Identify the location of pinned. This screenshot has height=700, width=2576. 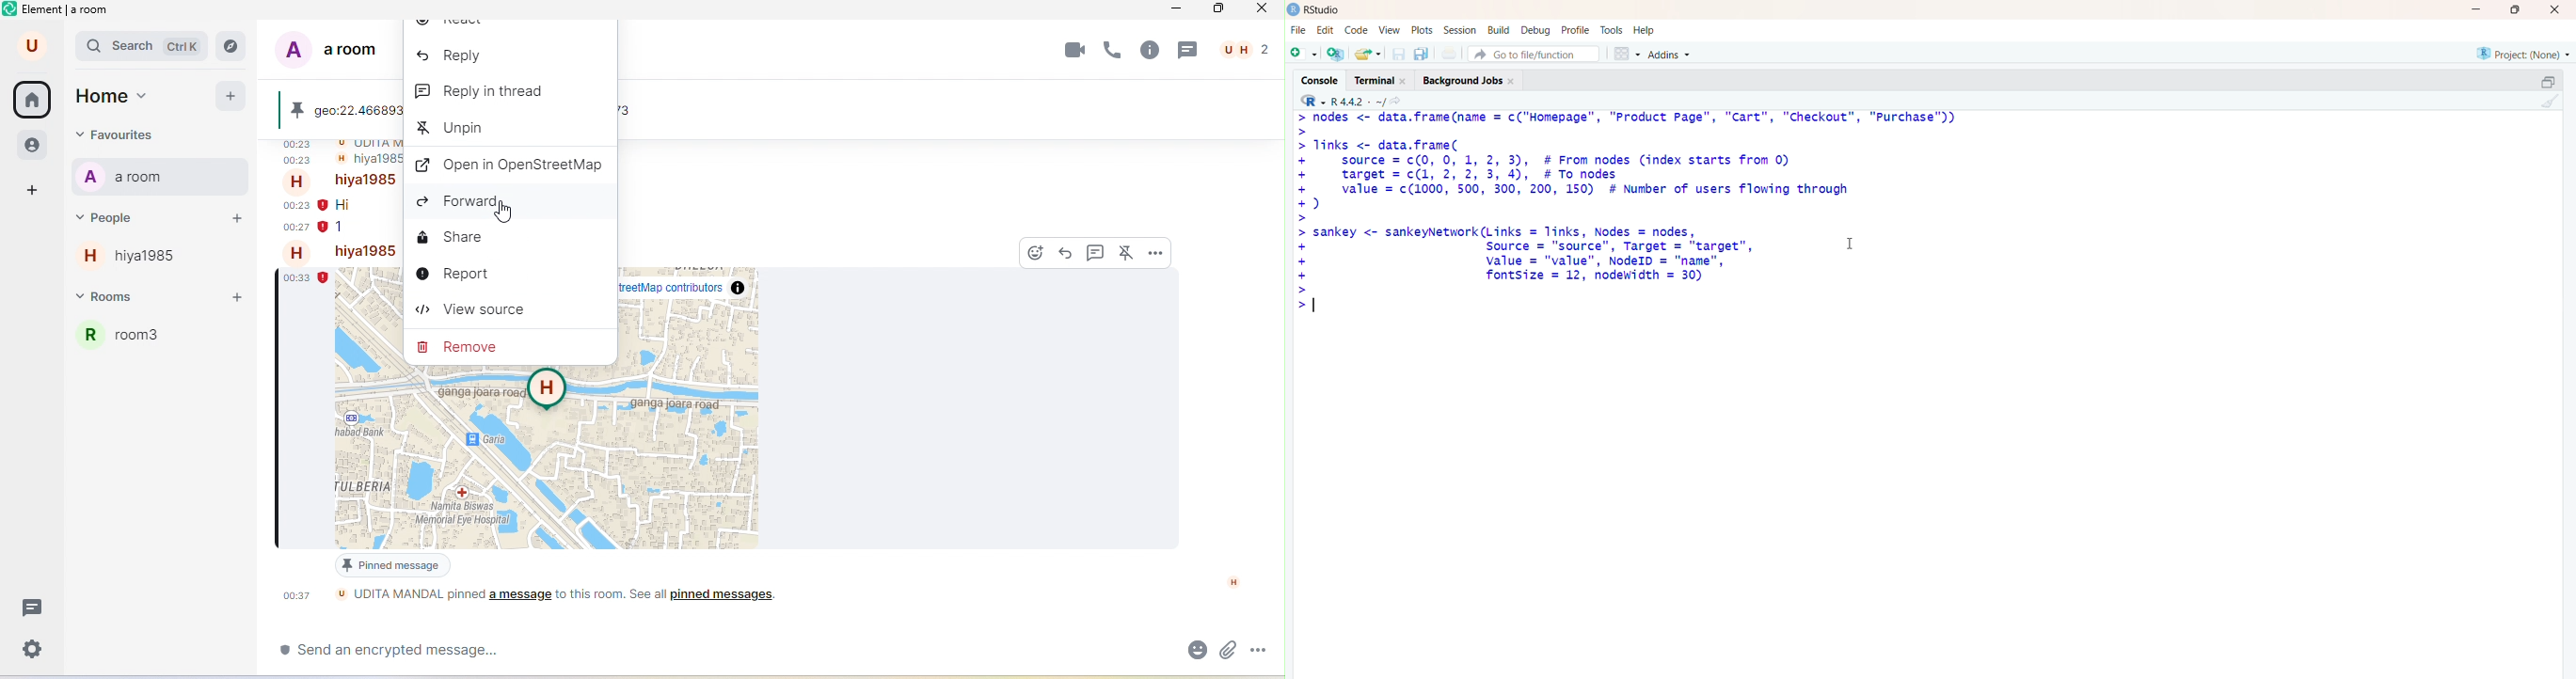
(300, 111).